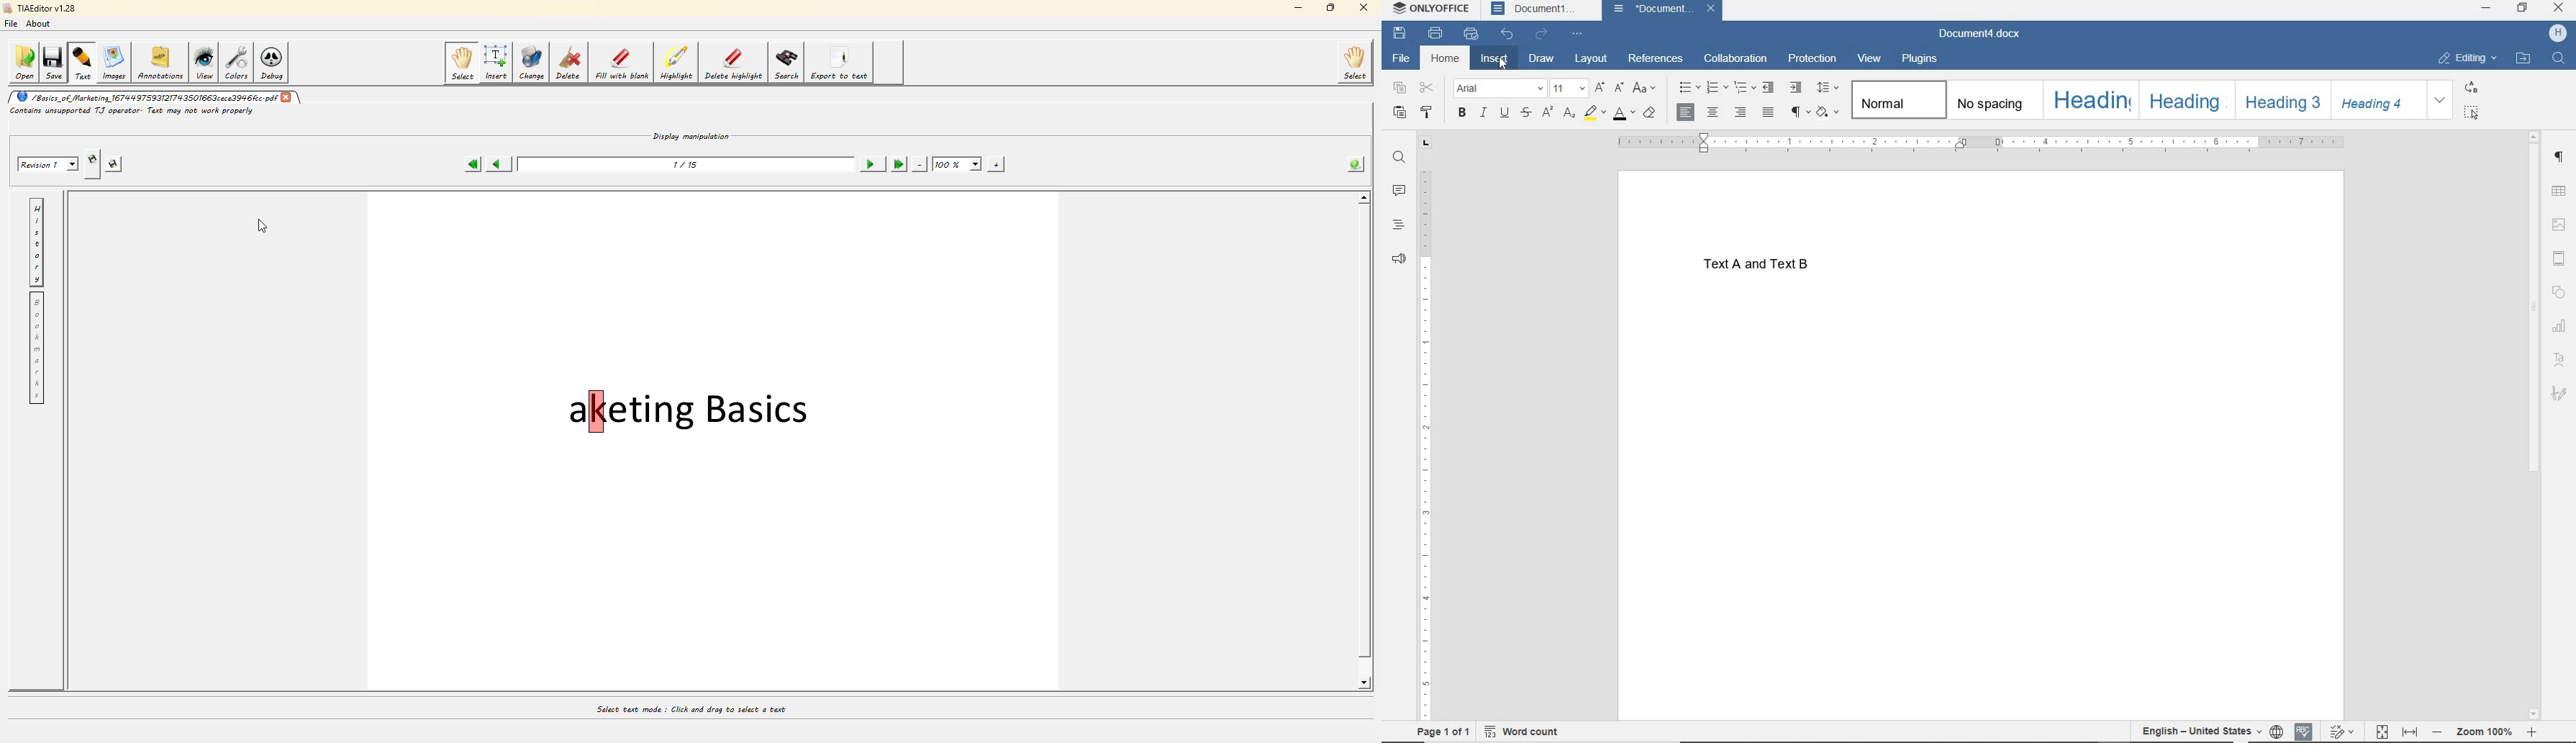 The width and height of the screenshot is (2576, 756). I want to click on FONT, so click(1498, 88).